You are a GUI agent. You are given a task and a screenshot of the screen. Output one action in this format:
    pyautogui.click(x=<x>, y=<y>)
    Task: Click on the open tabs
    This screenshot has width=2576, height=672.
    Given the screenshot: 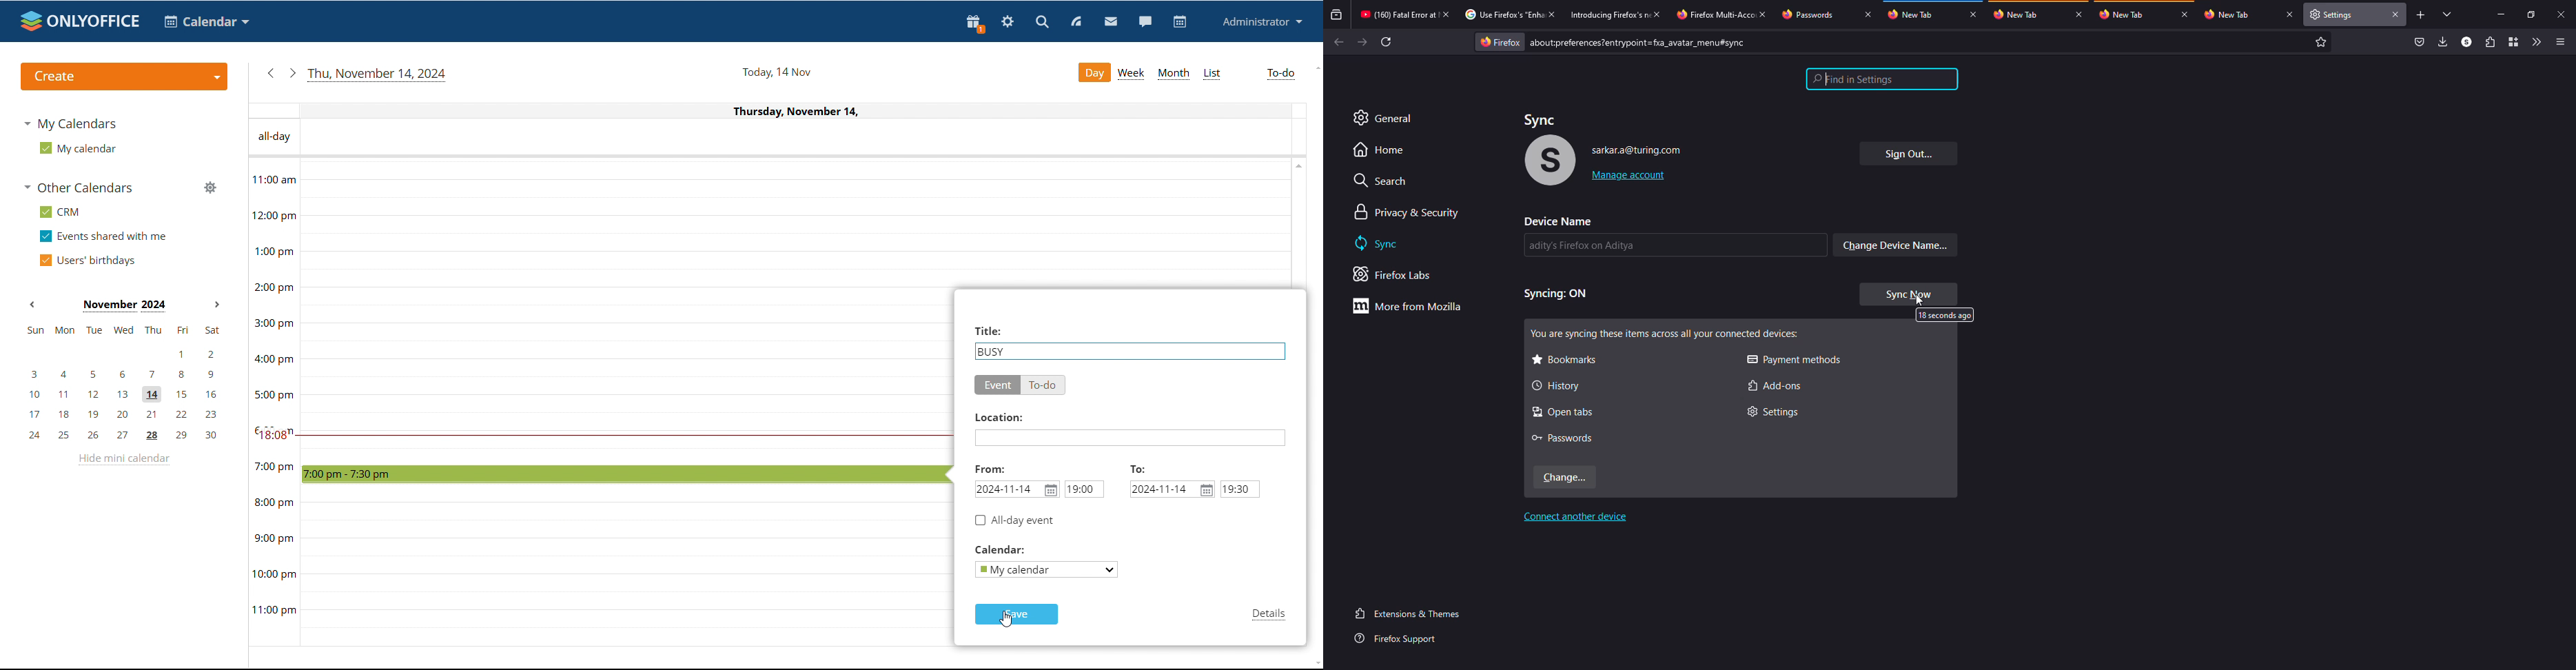 What is the action you would take?
    pyautogui.click(x=1564, y=413)
    